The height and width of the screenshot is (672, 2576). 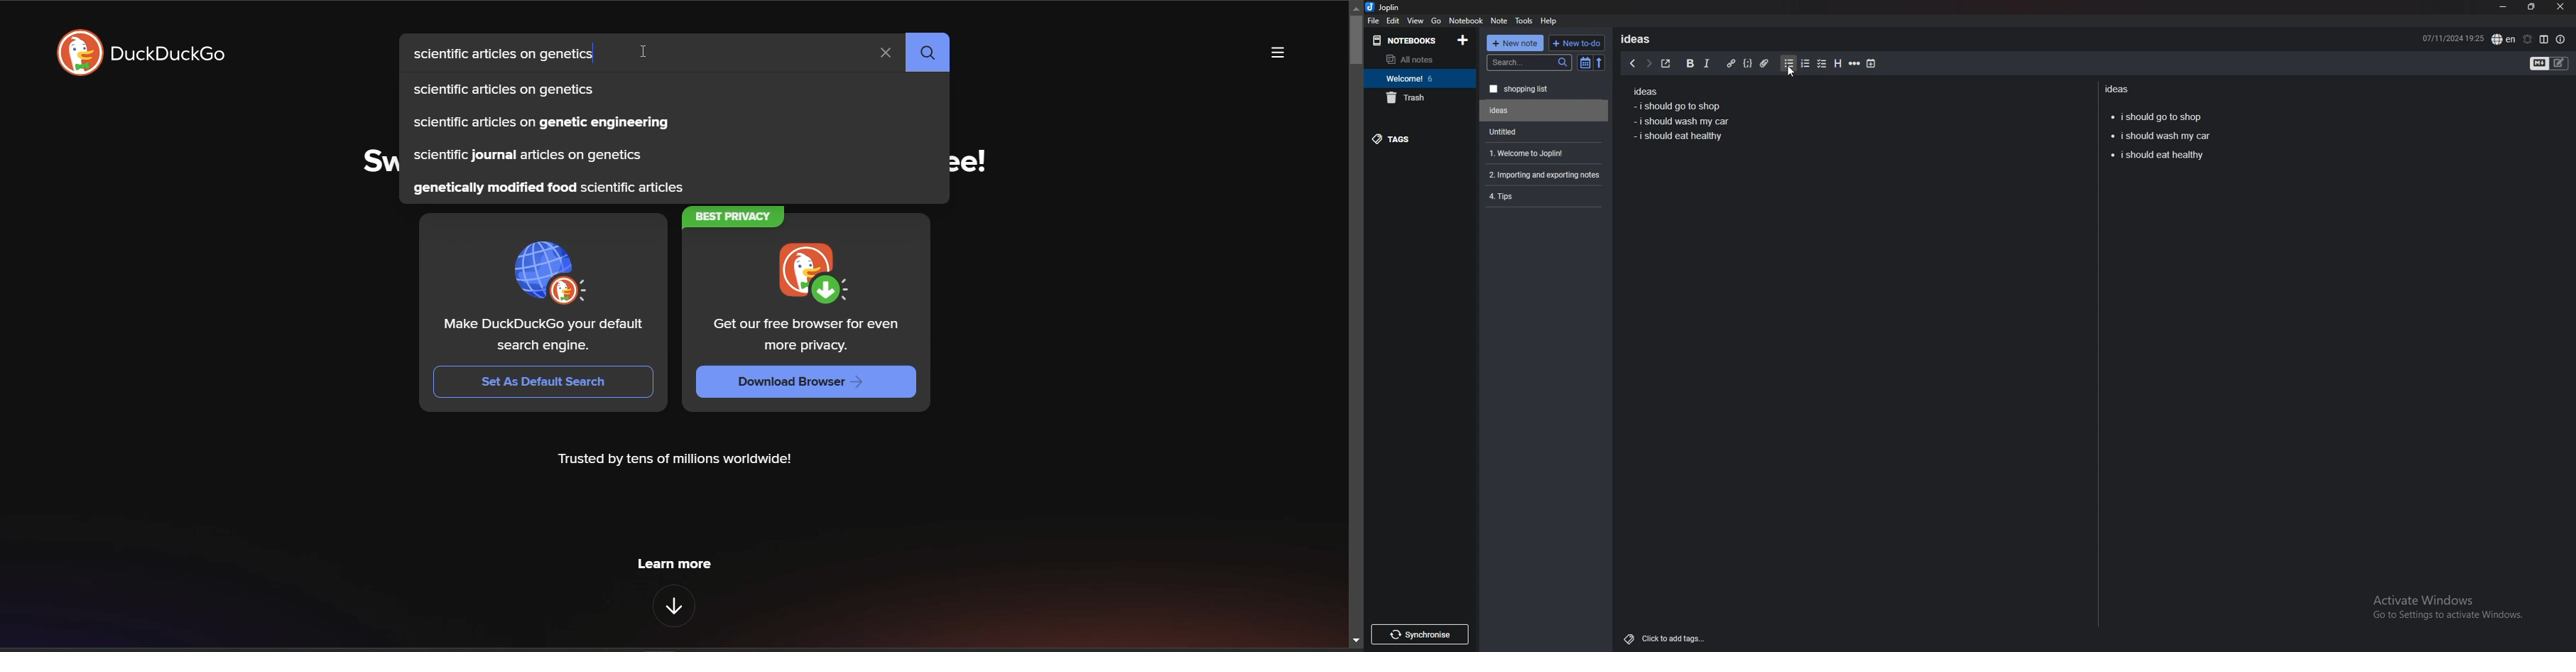 I want to click on new todo, so click(x=1575, y=43).